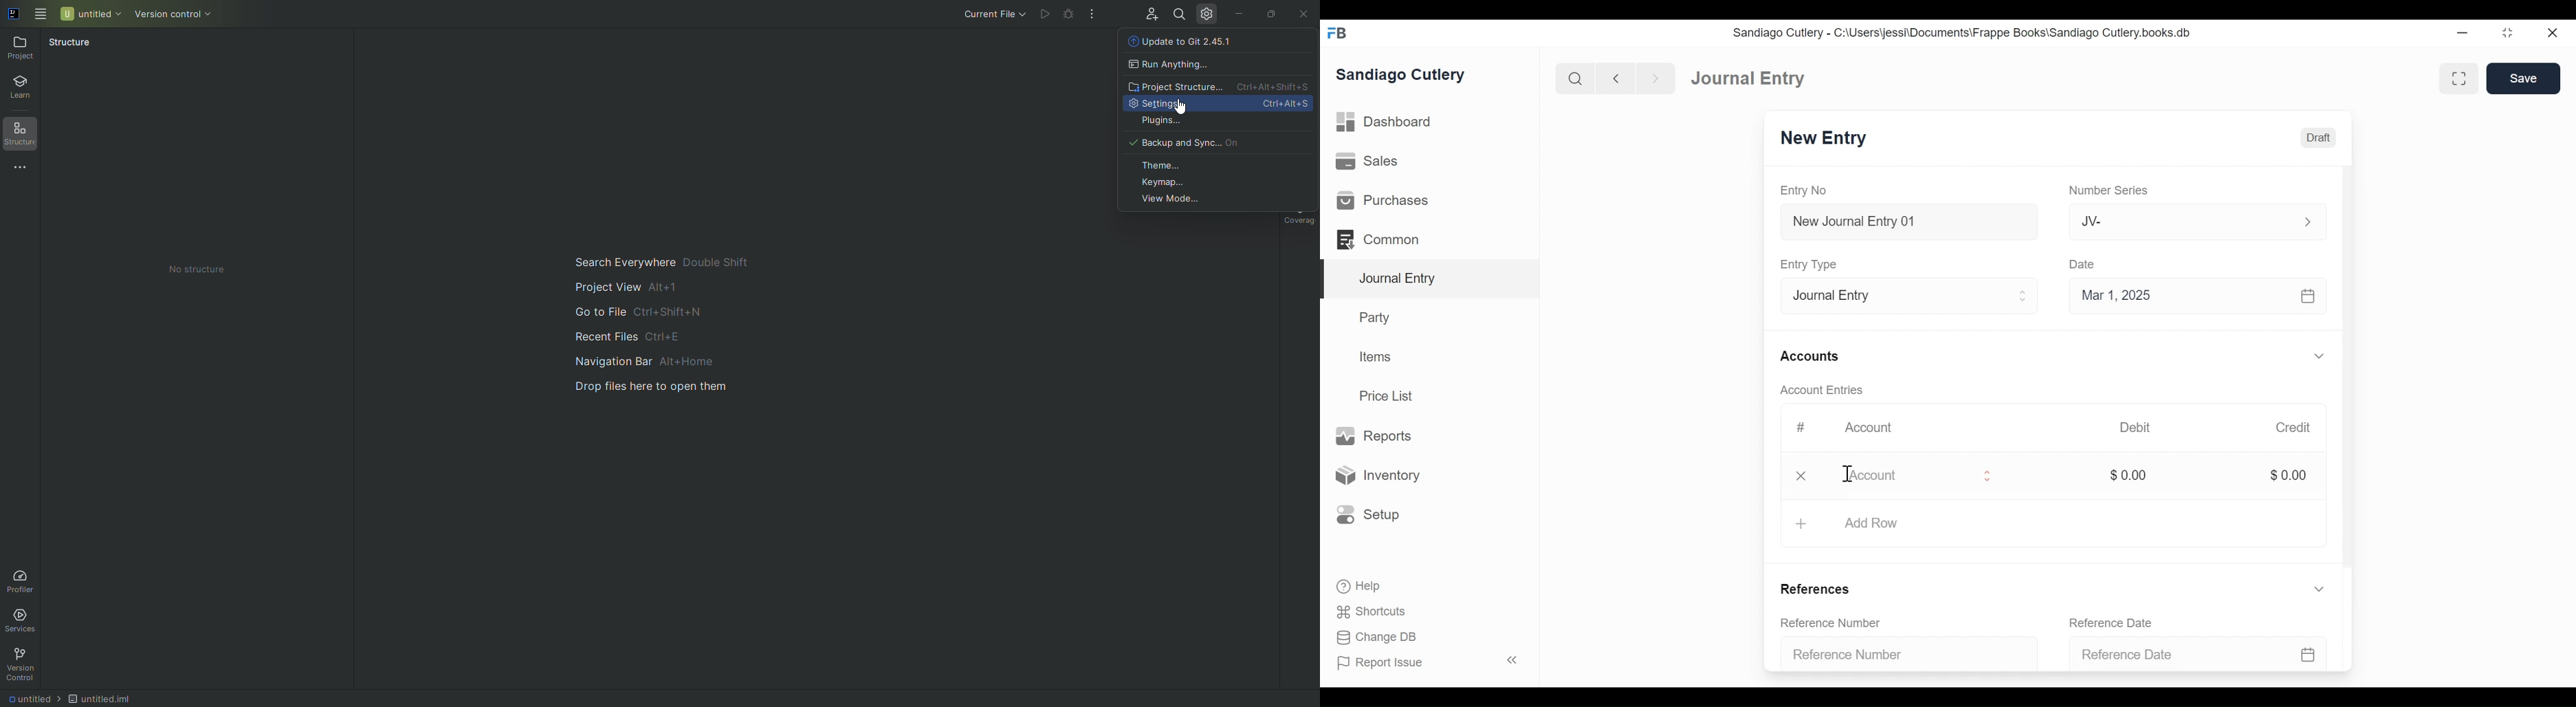  What do you see at coordinates (2464, 30) in the screenshot?
I see `minimize` at bounding box center [2464, 30].